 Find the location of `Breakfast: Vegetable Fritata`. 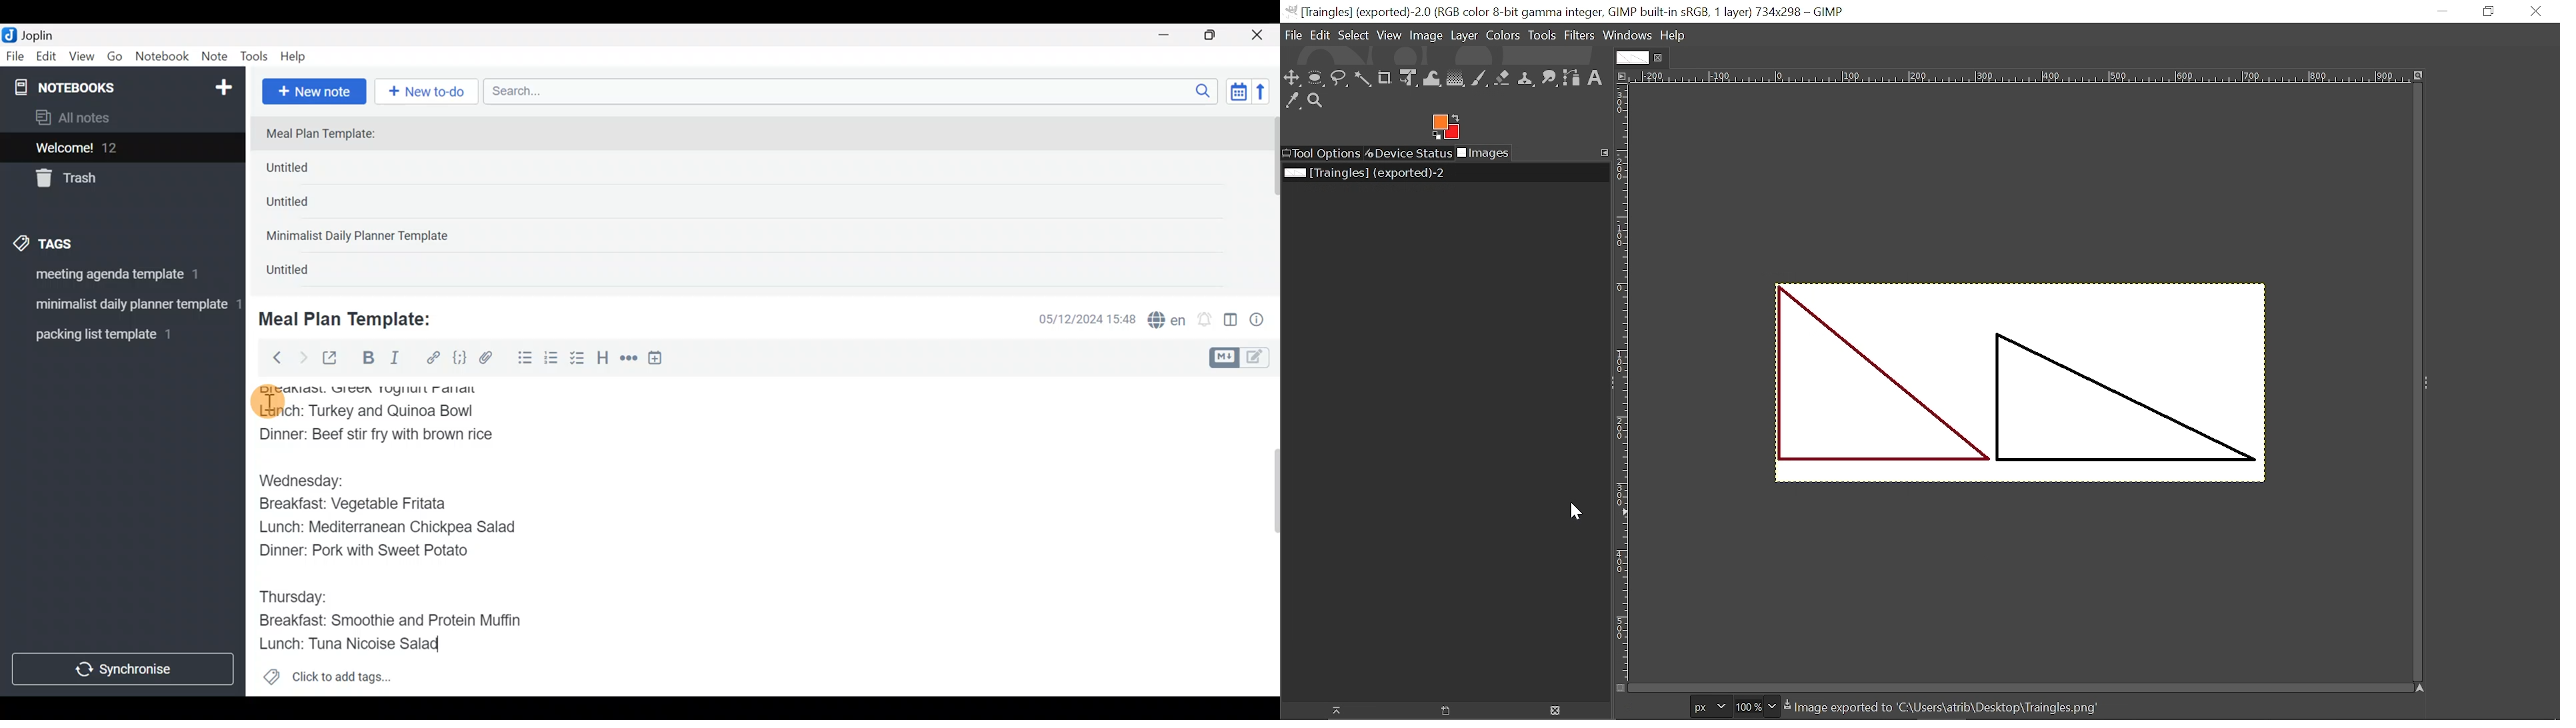

Breakfast: Vegetable Fritata is located at coordinates (367, 507).